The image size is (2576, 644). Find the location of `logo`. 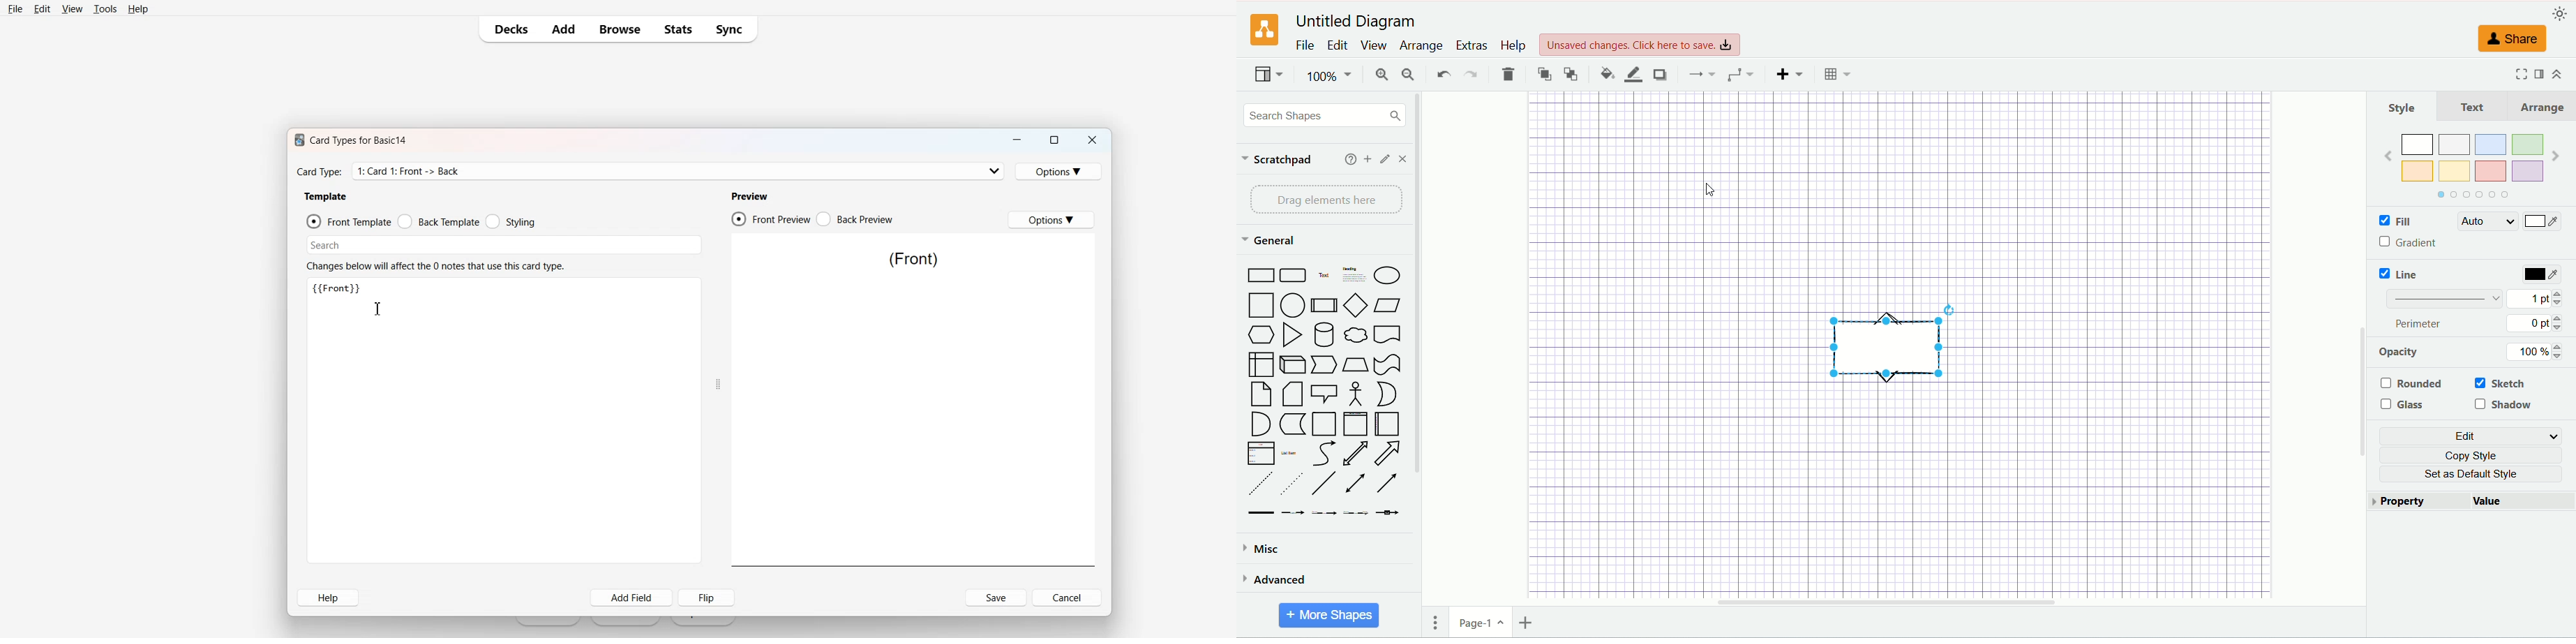

logo is located at coordinates (1263, 31).